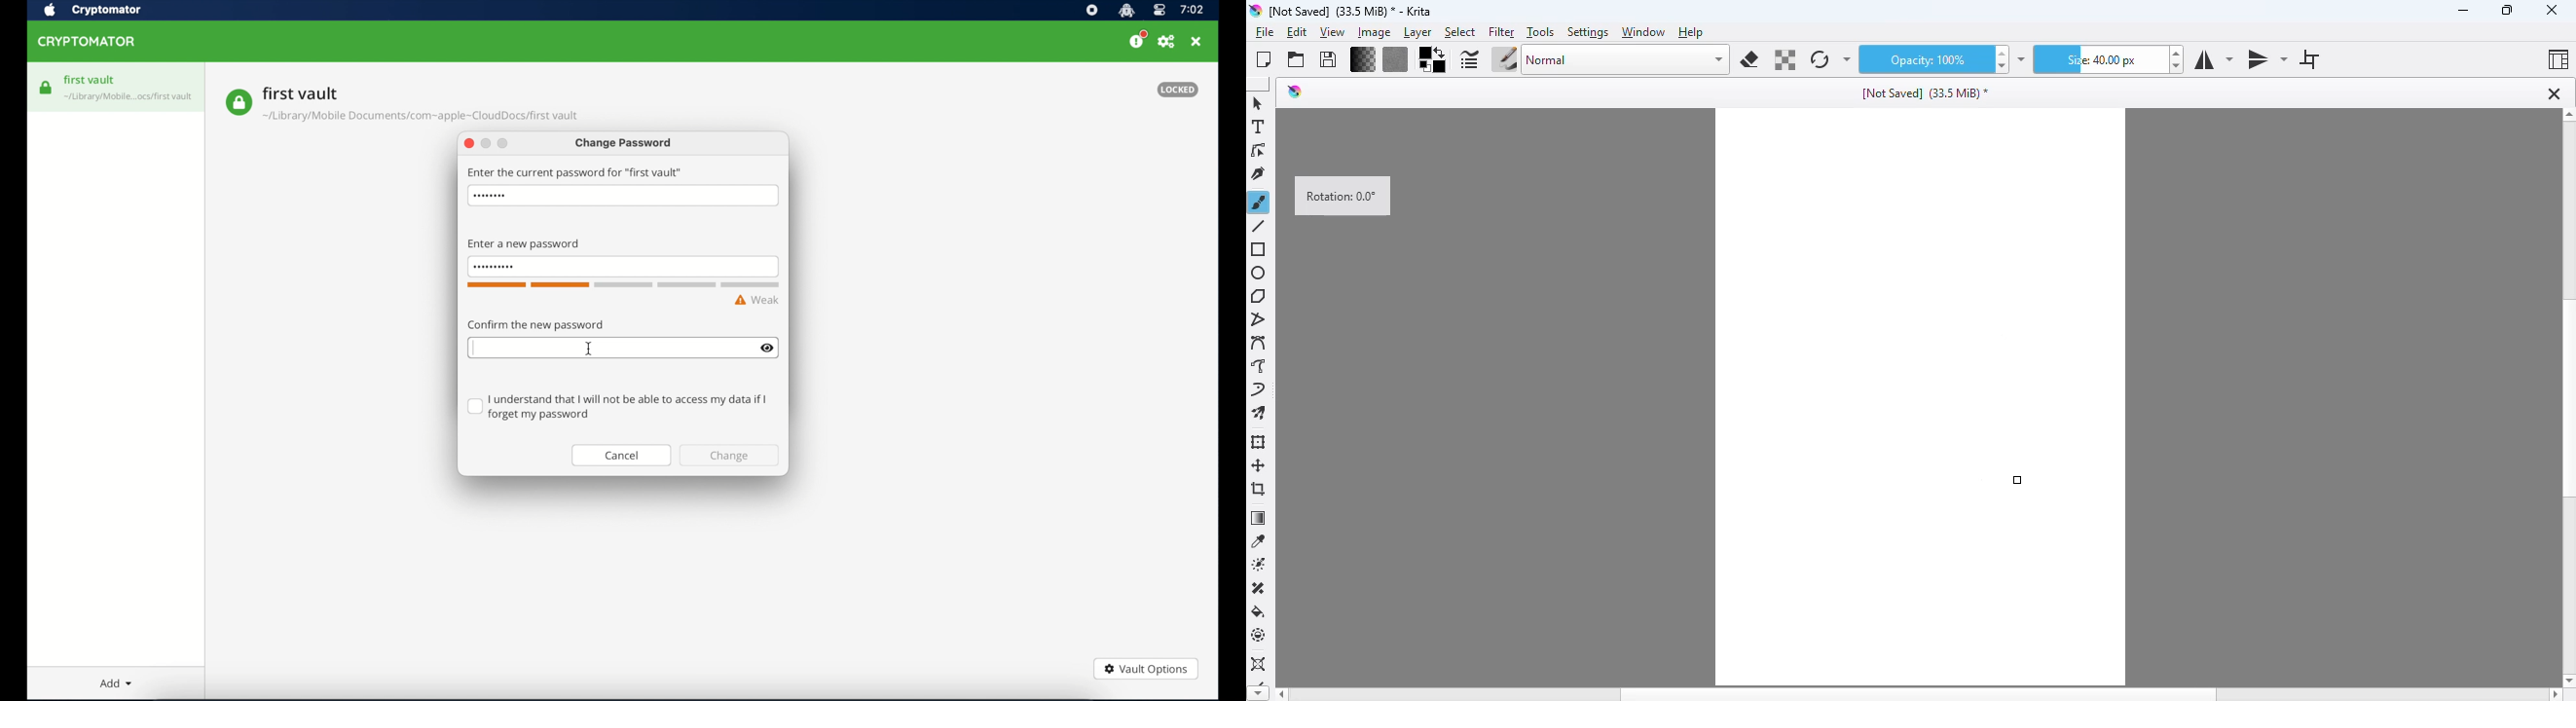  Describe the element at coordinates (1328, 59) in the screenshot. I see `save` at that location.